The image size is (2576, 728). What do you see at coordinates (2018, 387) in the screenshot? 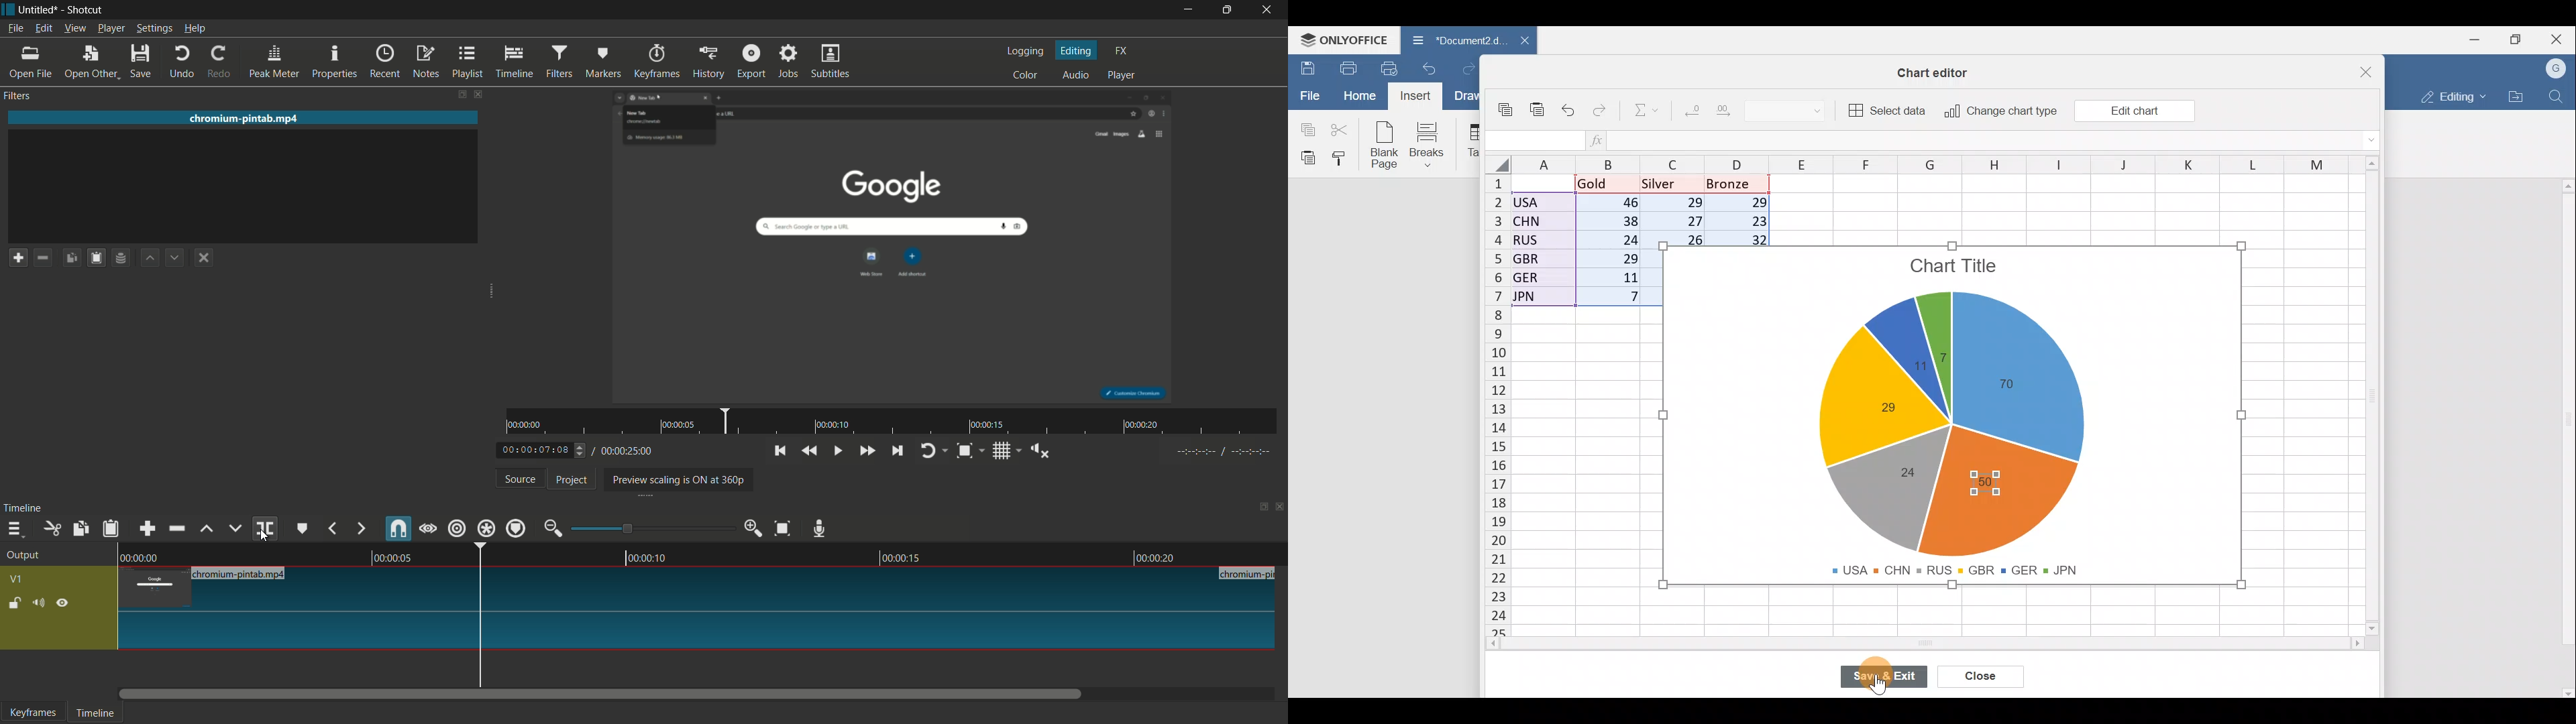
I see `Chart label` at bounding box center [2018, 387].